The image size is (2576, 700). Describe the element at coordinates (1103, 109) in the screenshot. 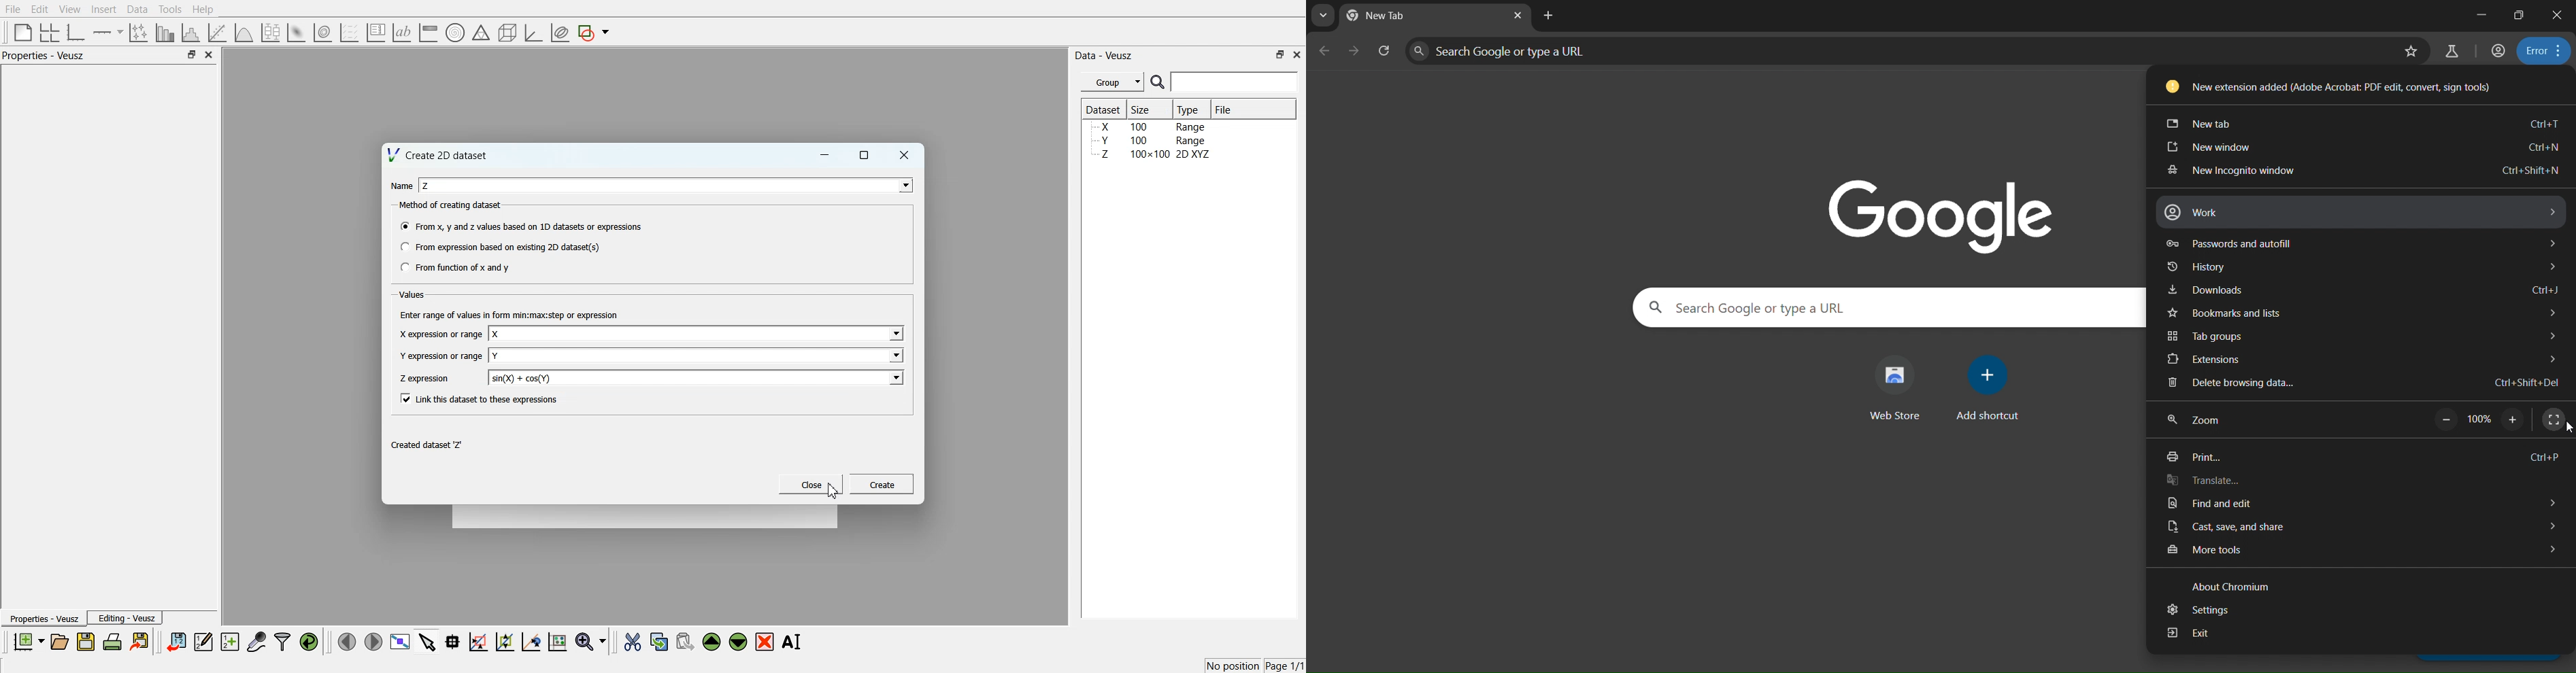

I see `Dataset` at that location.